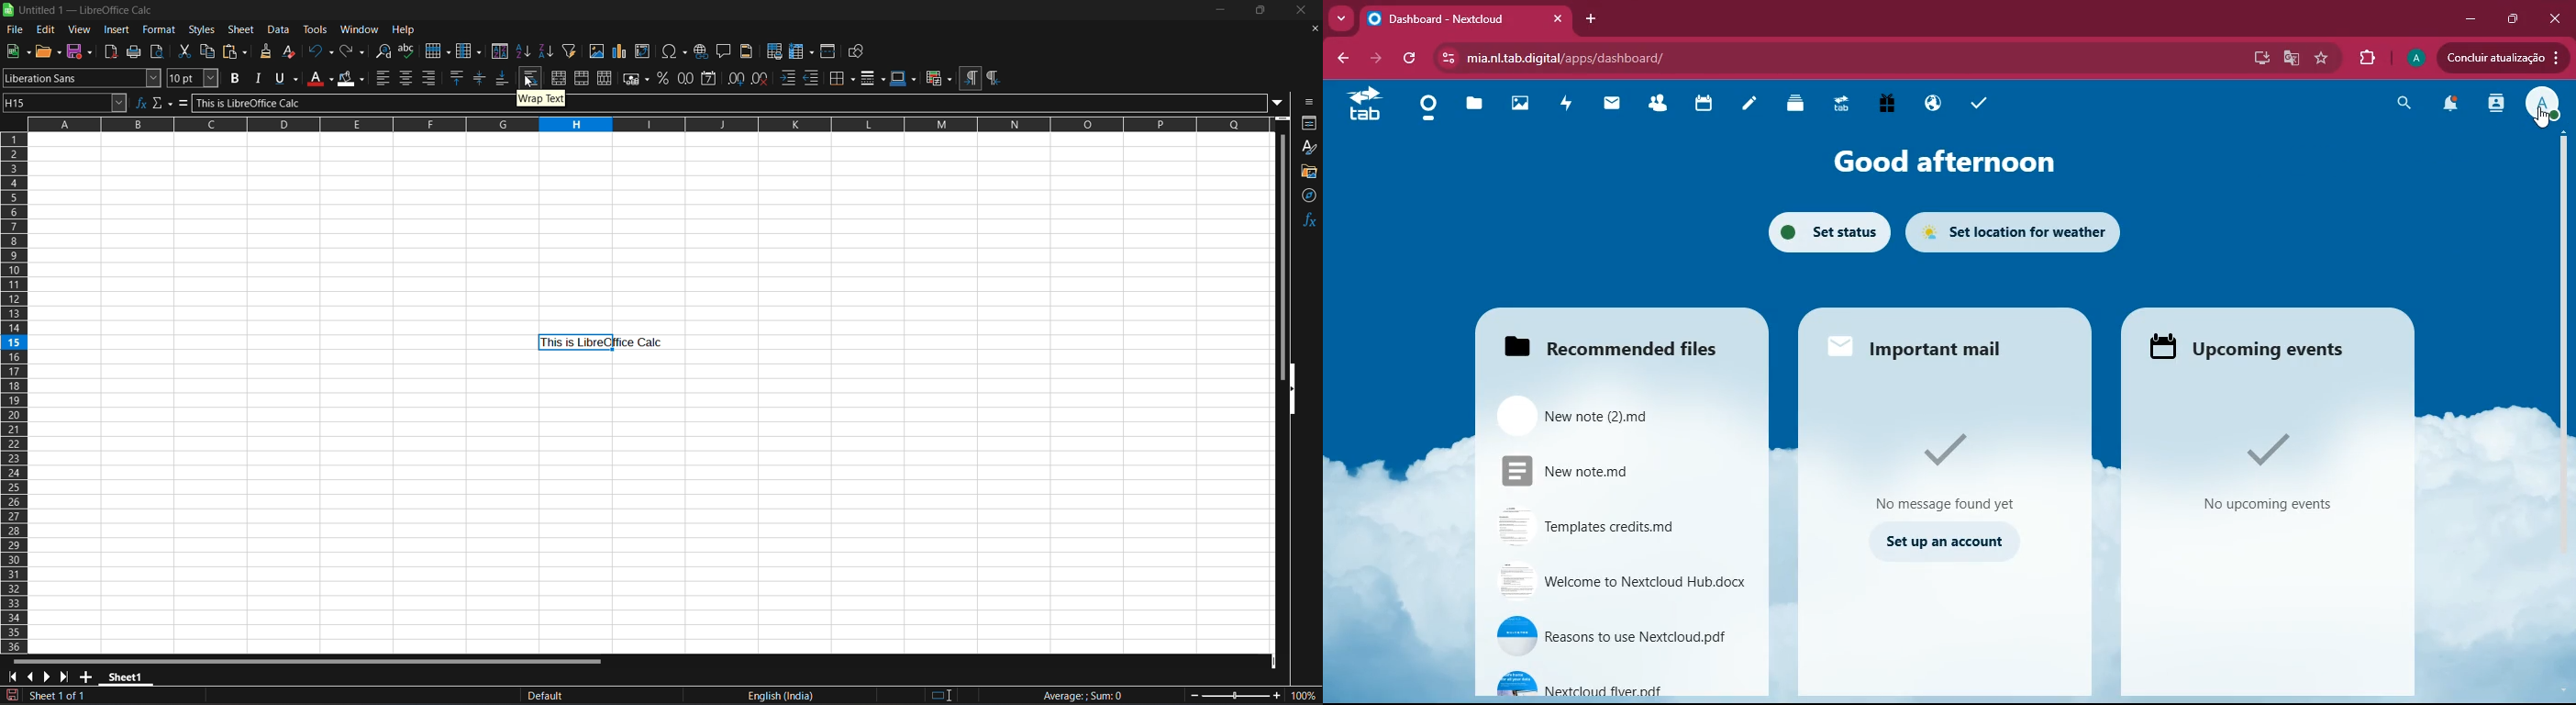 This screenshot has height=728, width=2576. I want to click on name box, so click(65, 103).